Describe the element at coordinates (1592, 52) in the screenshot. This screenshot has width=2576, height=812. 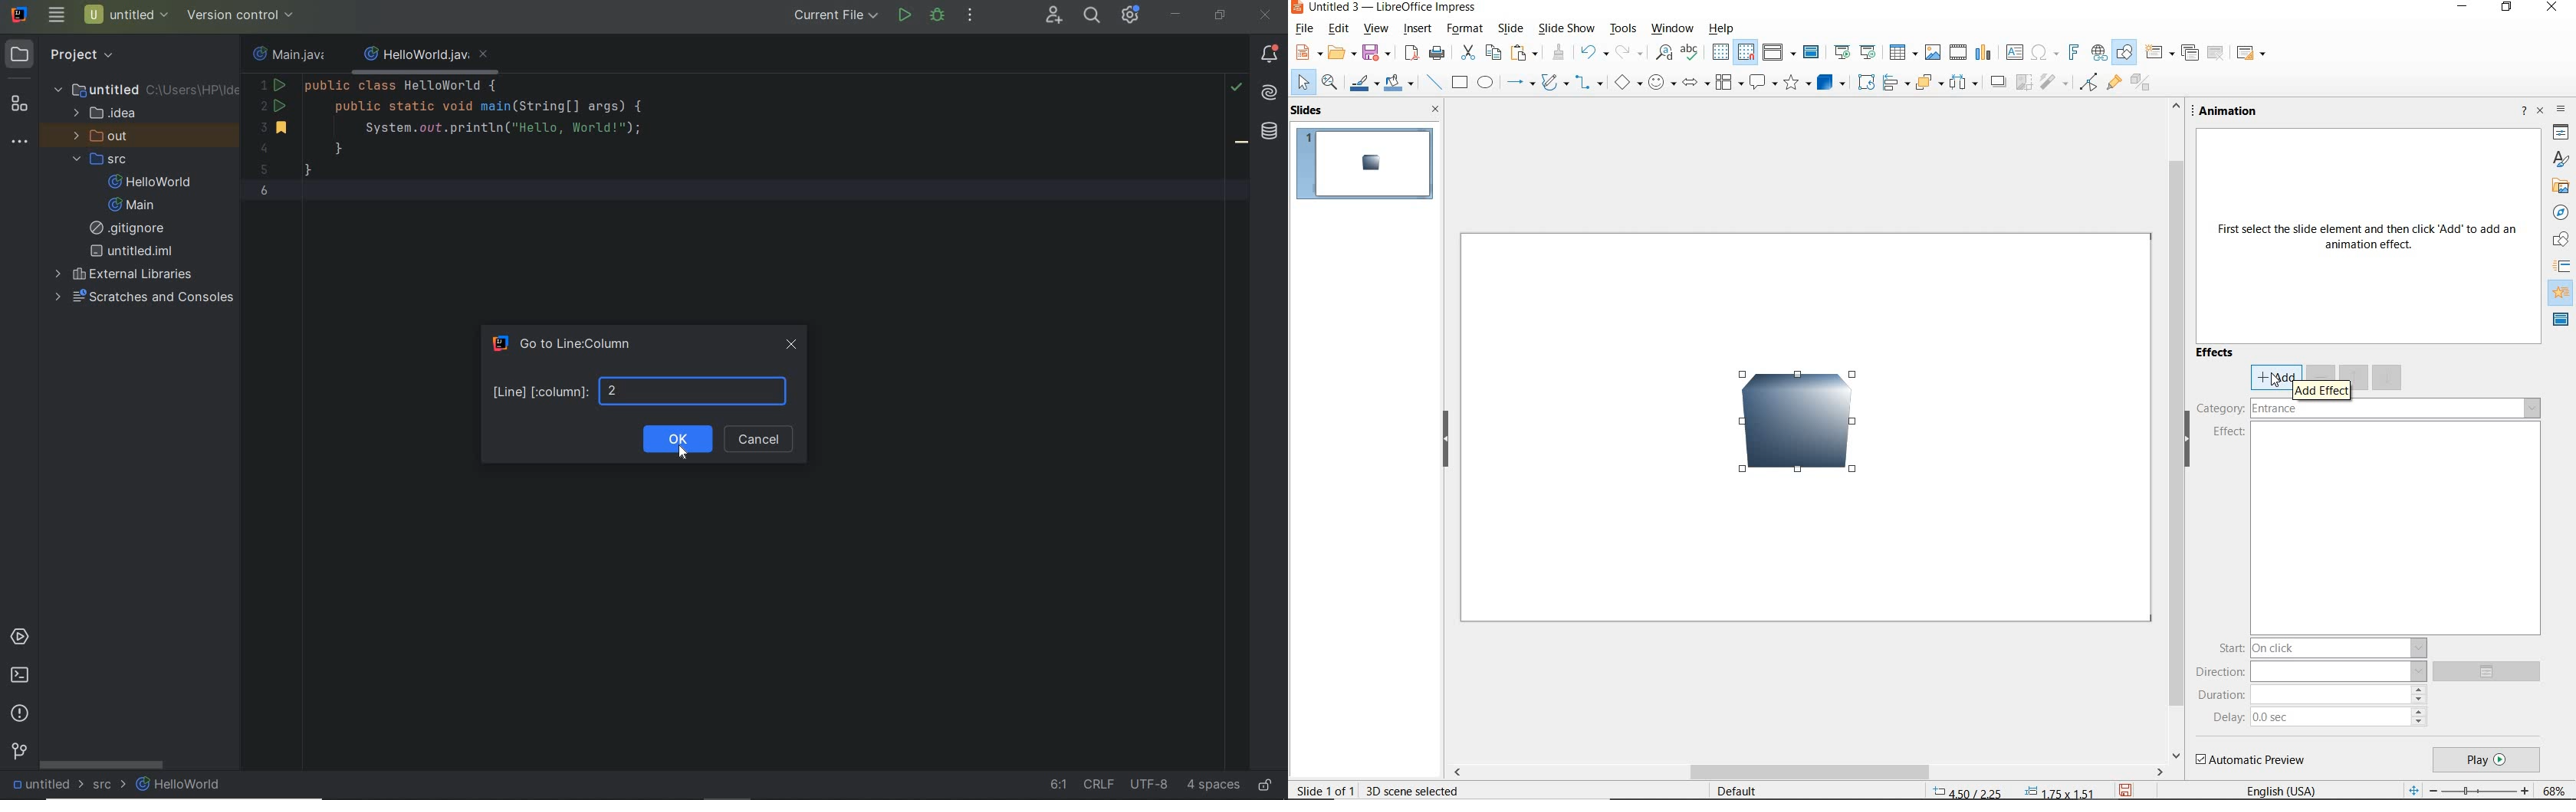
I see `undo` at that location.